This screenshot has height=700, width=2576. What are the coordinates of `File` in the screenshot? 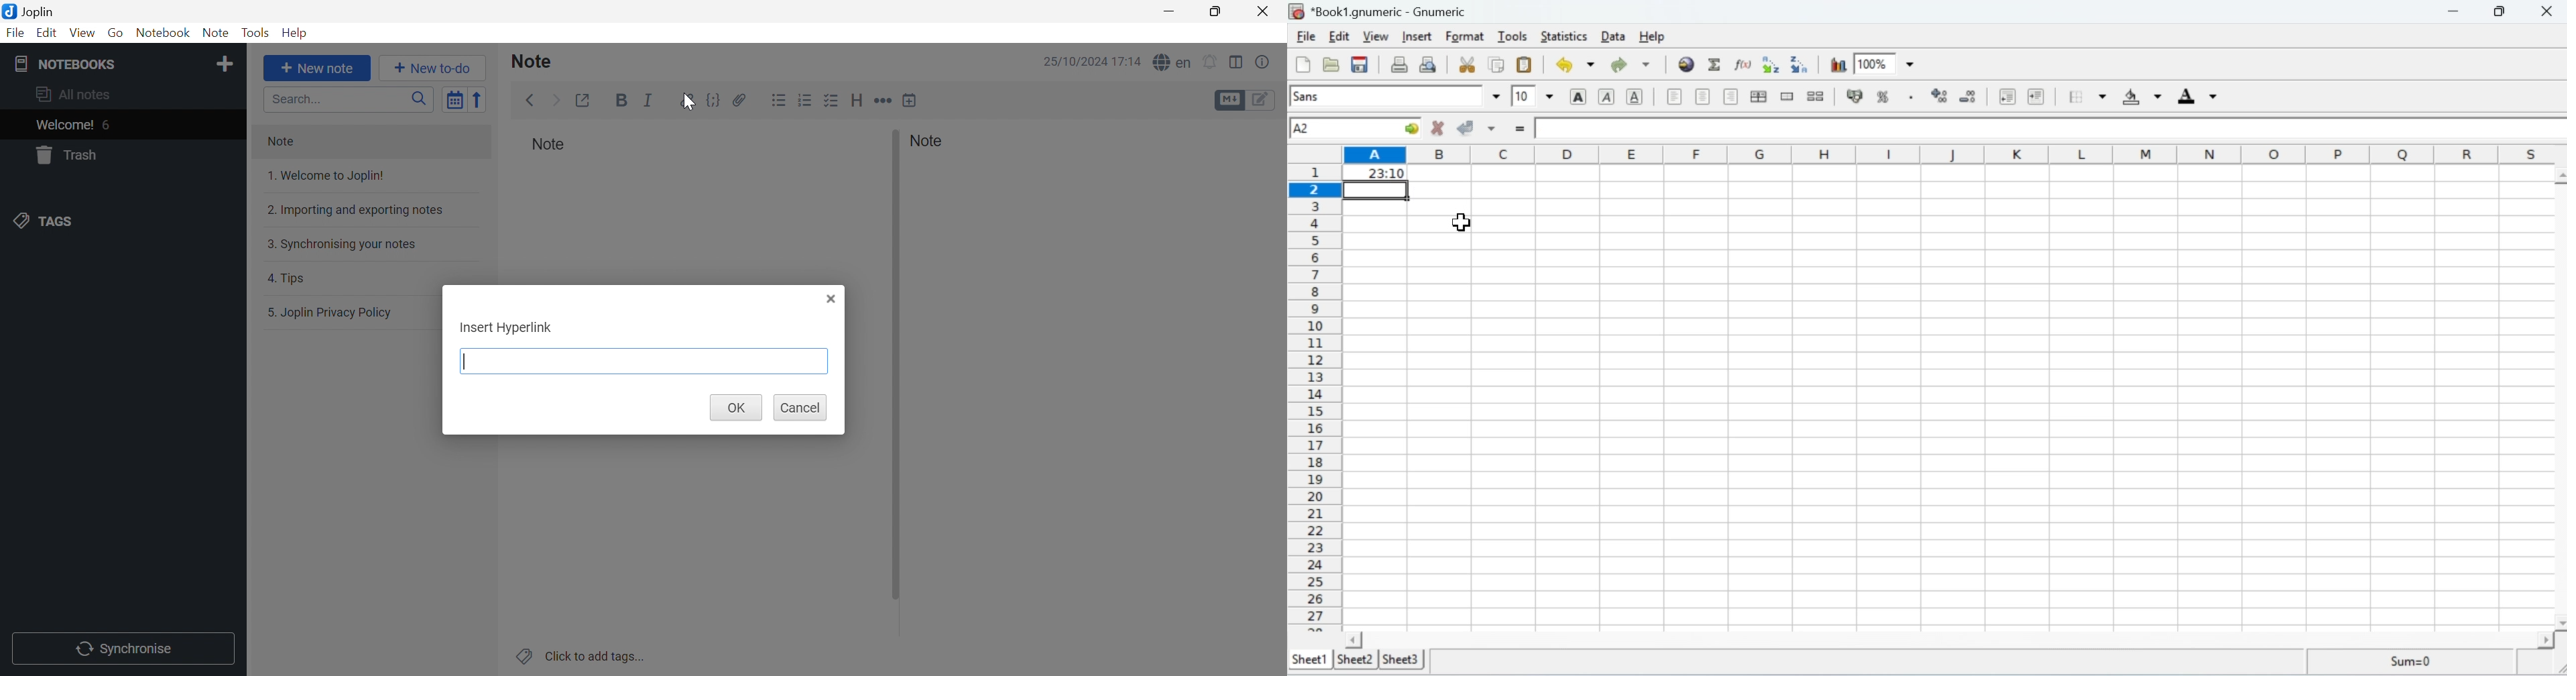 It's located at (15, 34).